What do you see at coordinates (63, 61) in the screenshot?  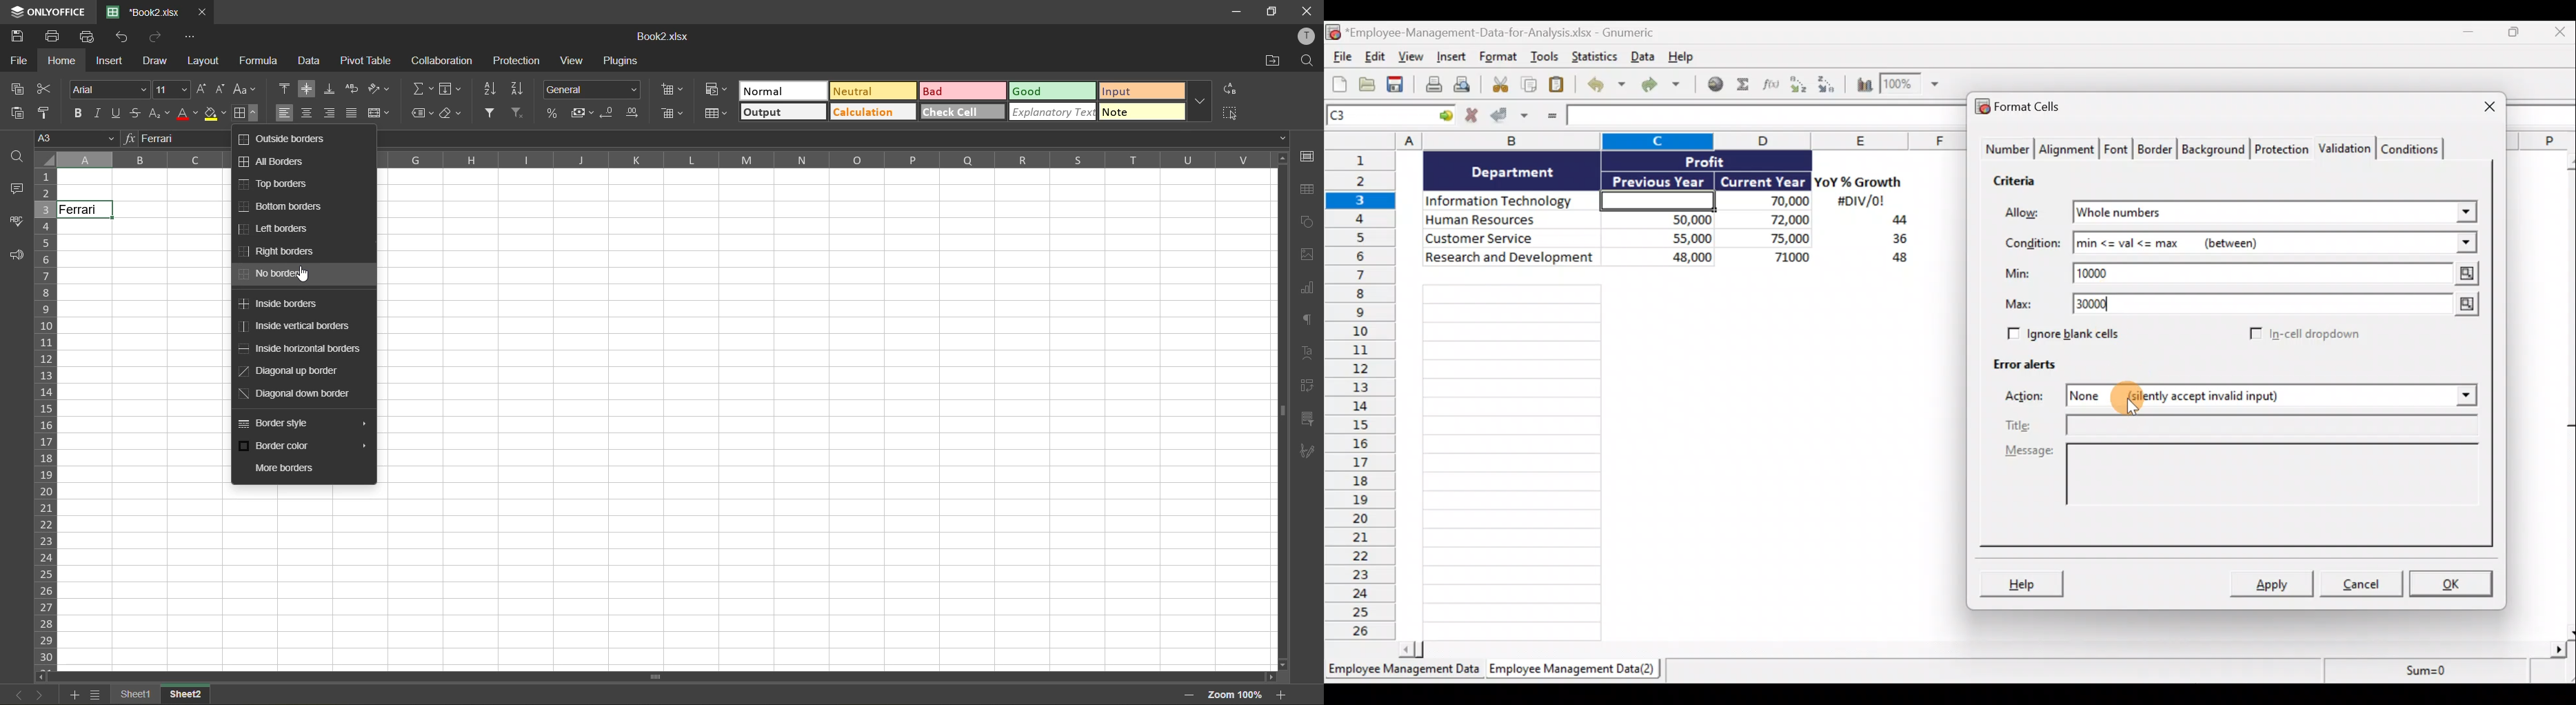 I see `home` at bounding box center [63, 61].